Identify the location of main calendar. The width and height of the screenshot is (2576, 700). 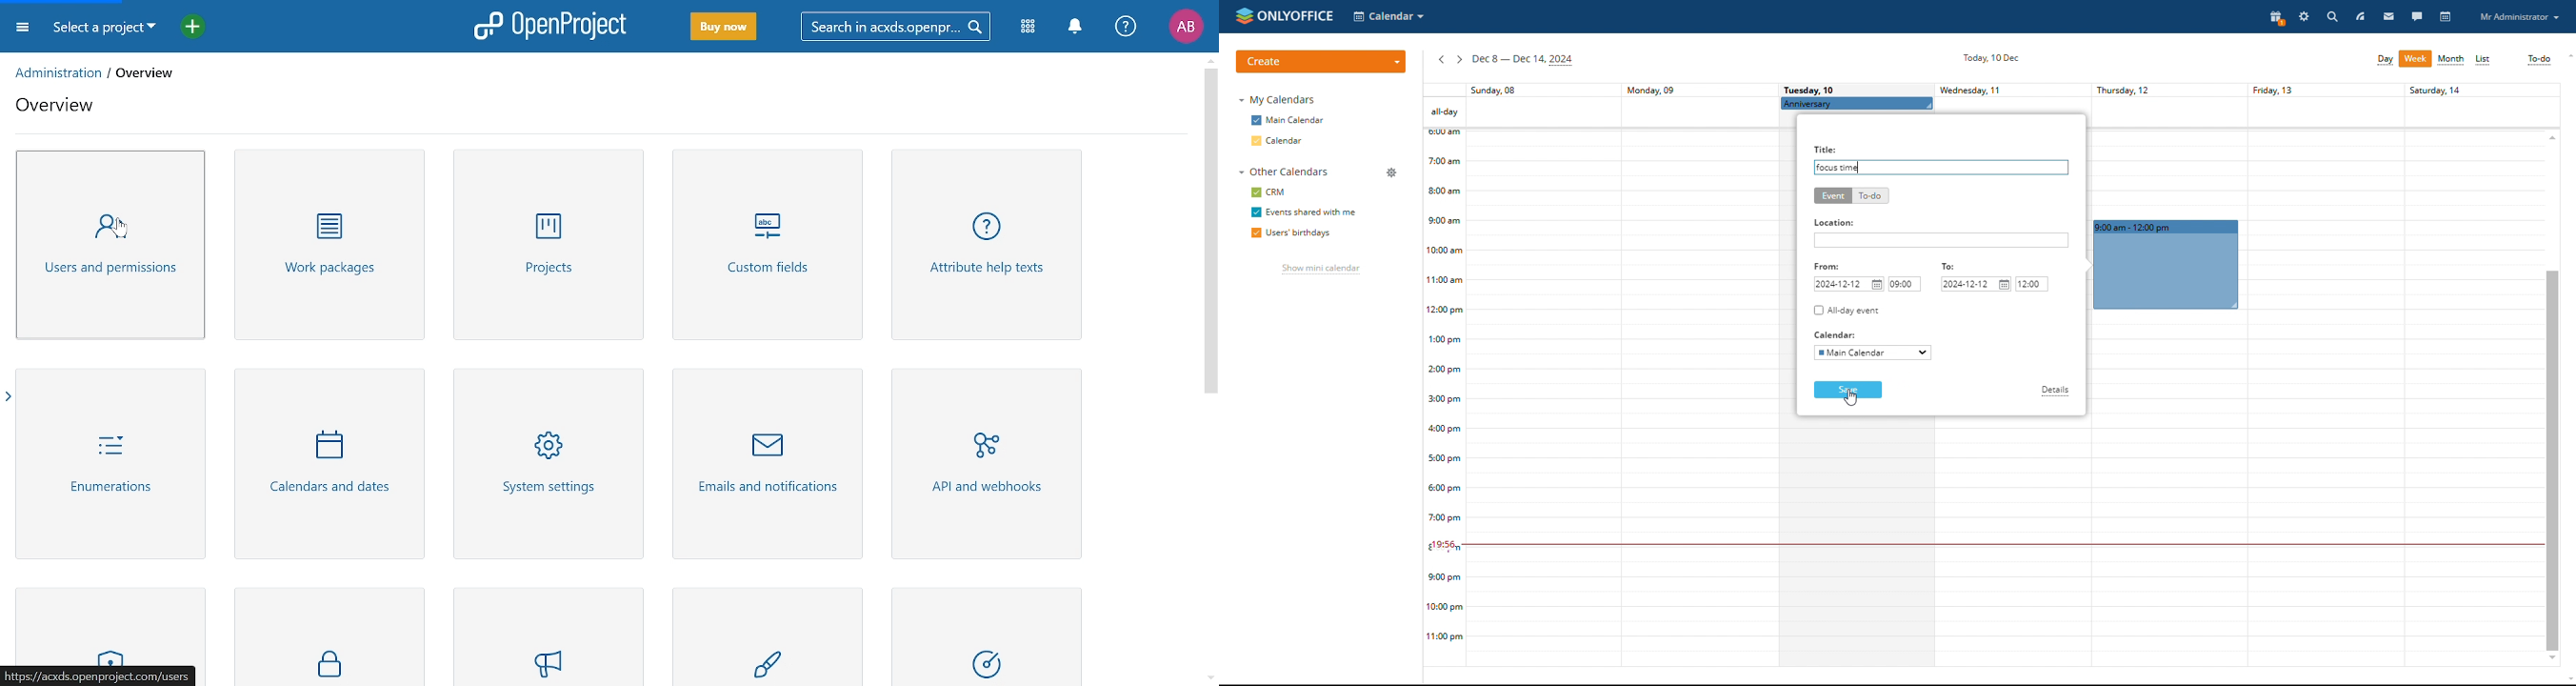
(1297, 121).